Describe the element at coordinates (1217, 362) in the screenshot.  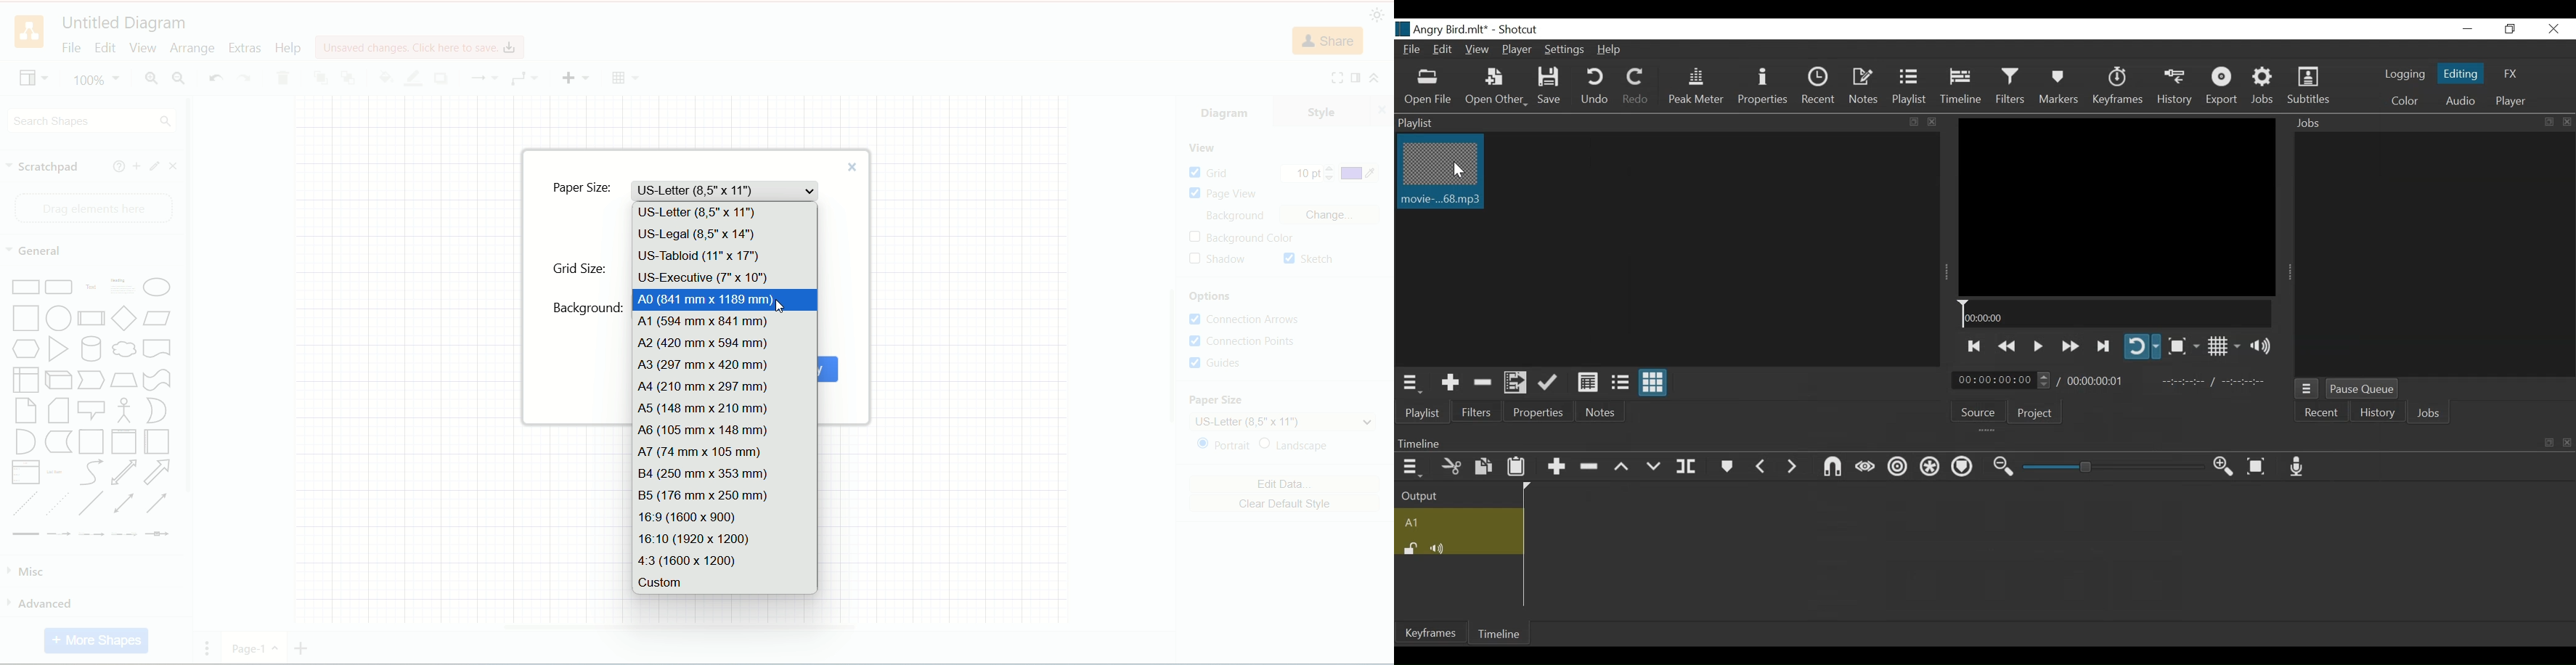
I see `guides` at that location.